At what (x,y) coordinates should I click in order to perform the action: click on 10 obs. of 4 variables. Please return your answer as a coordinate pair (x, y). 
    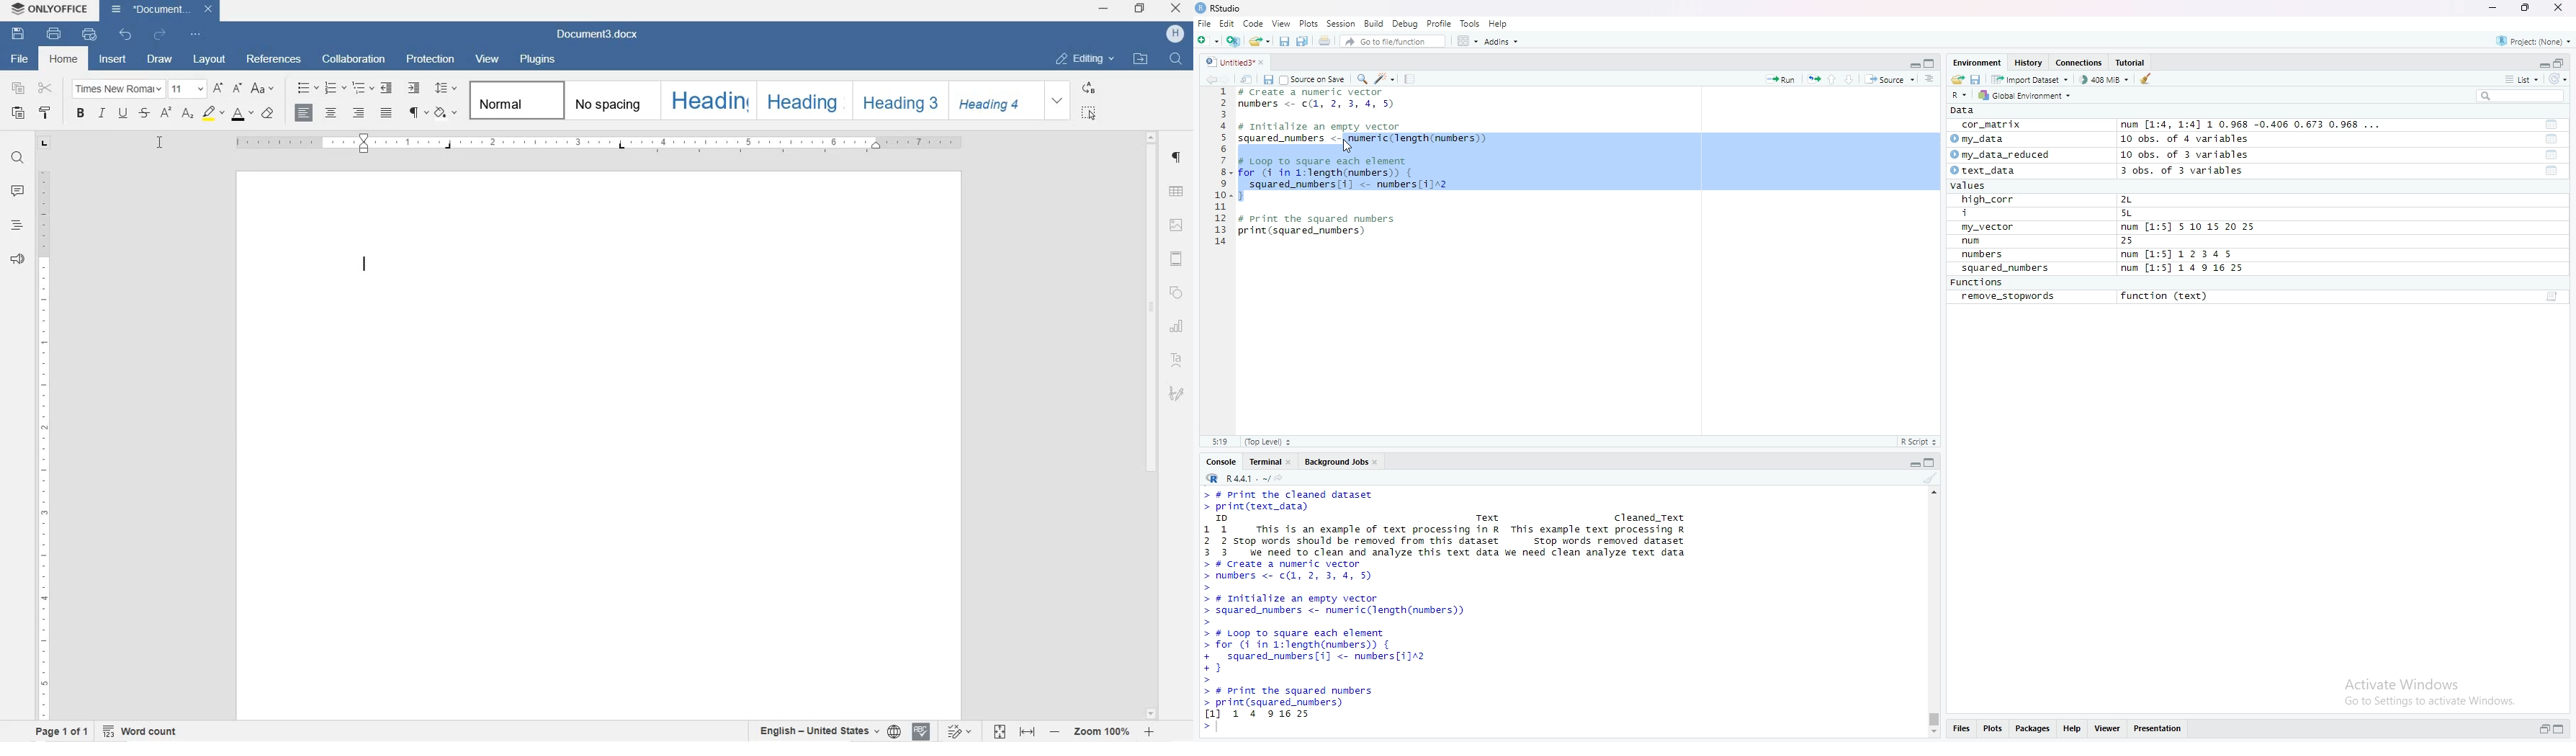
    Looking at the image, I should click on (2184, 139).